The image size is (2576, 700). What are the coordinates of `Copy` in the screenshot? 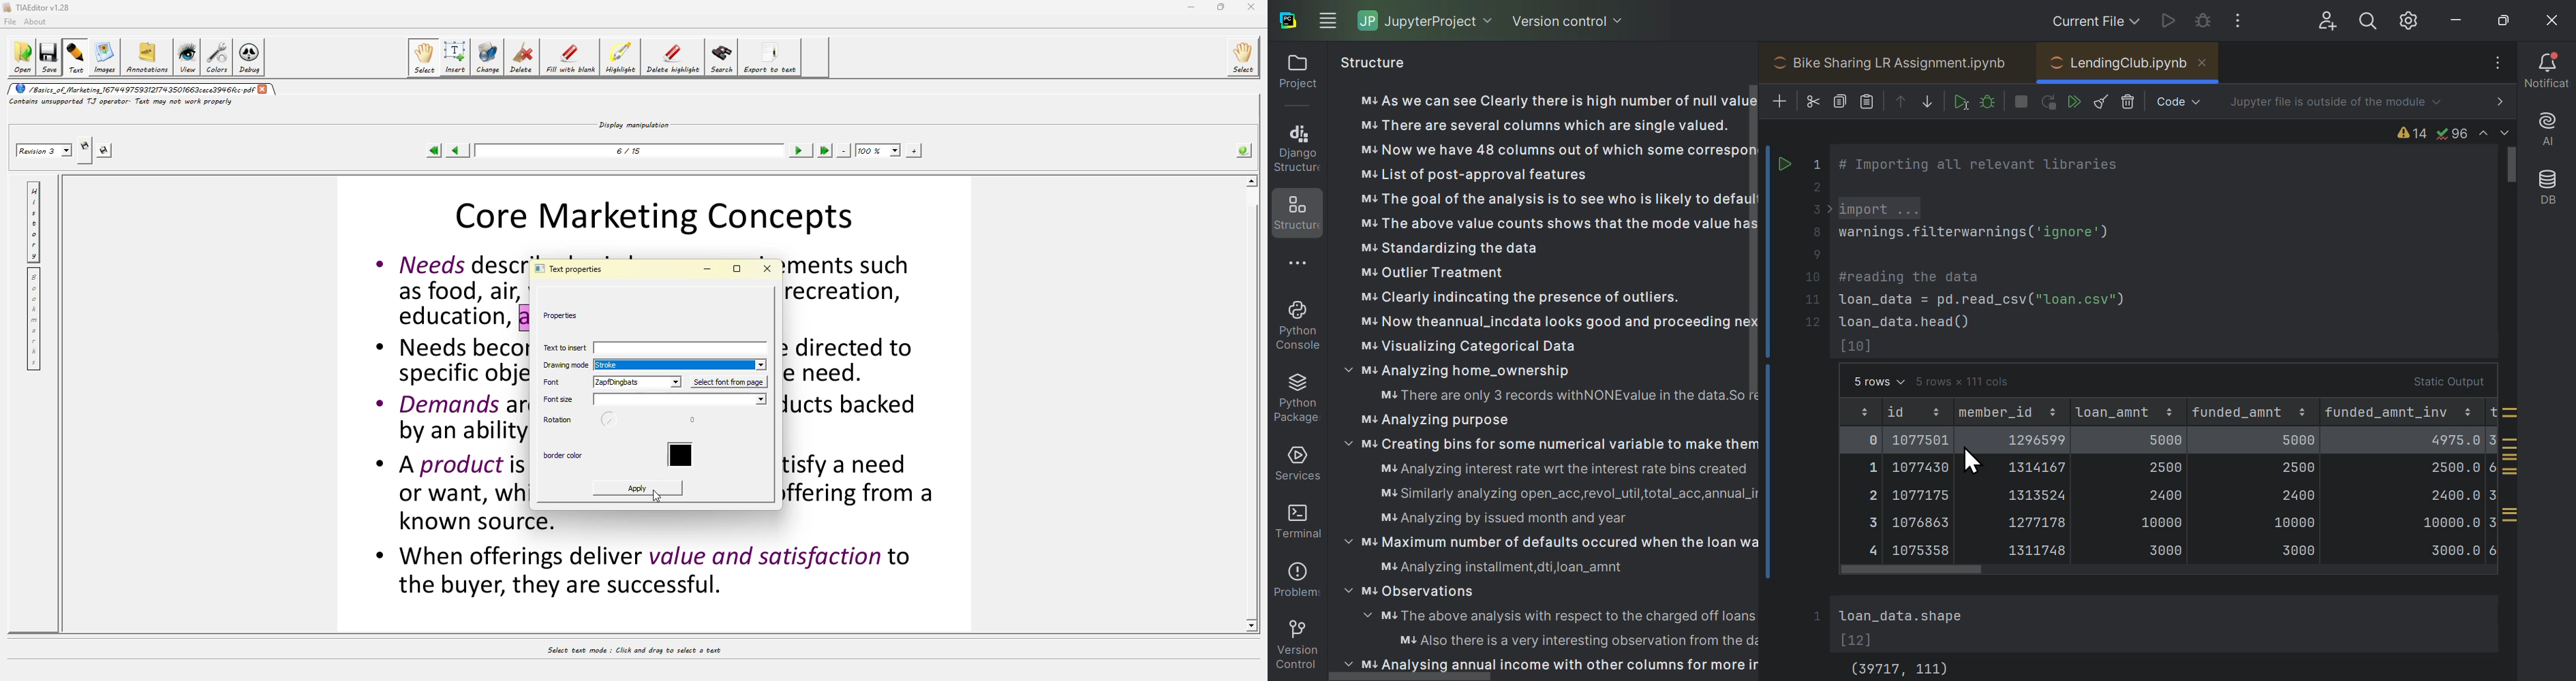 It's located at (1841, 103).